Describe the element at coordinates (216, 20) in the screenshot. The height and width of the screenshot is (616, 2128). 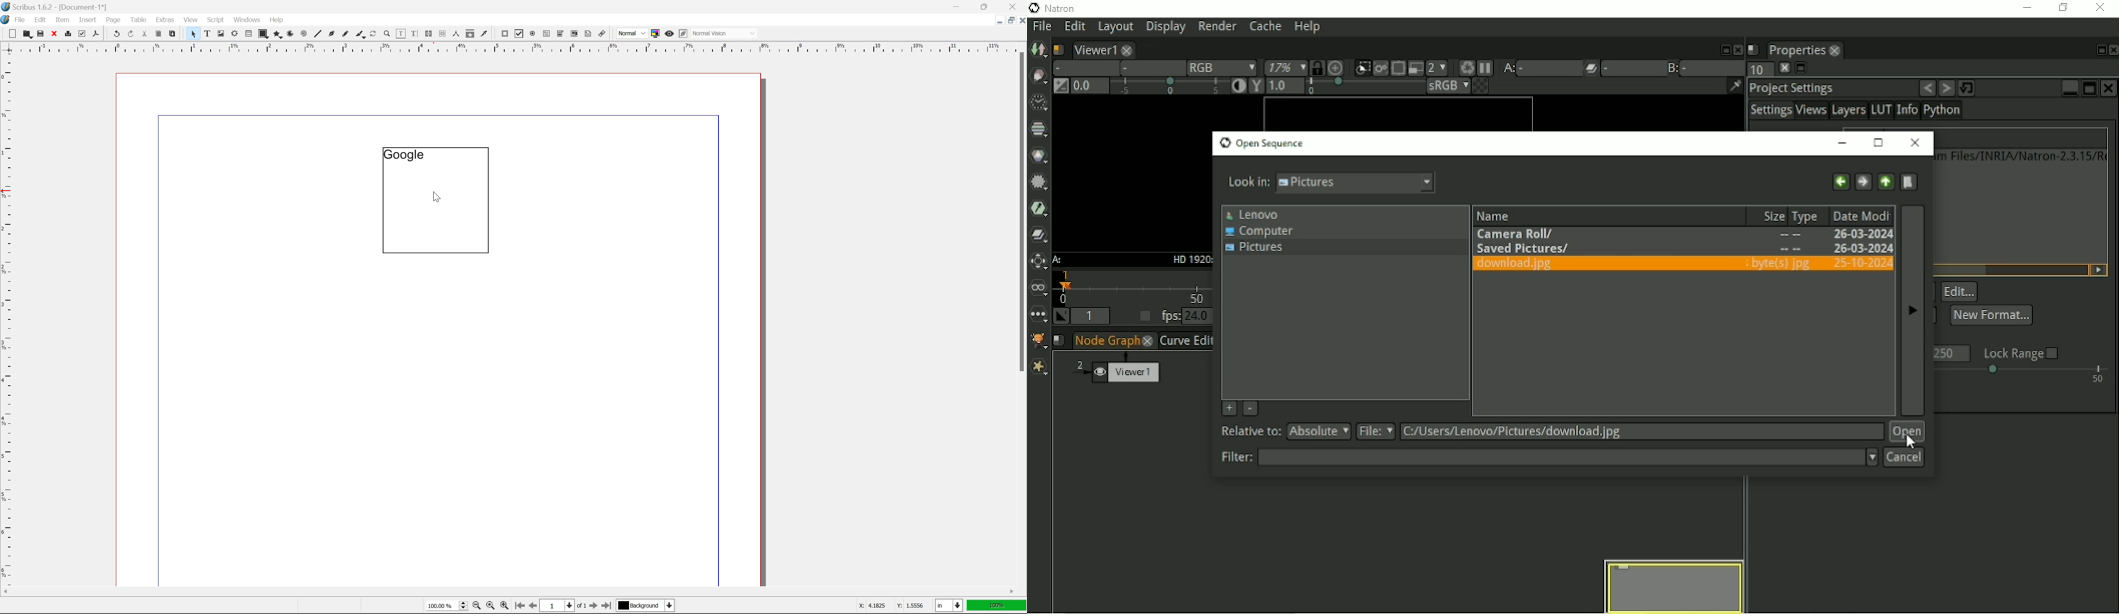
I see `script` at that location.